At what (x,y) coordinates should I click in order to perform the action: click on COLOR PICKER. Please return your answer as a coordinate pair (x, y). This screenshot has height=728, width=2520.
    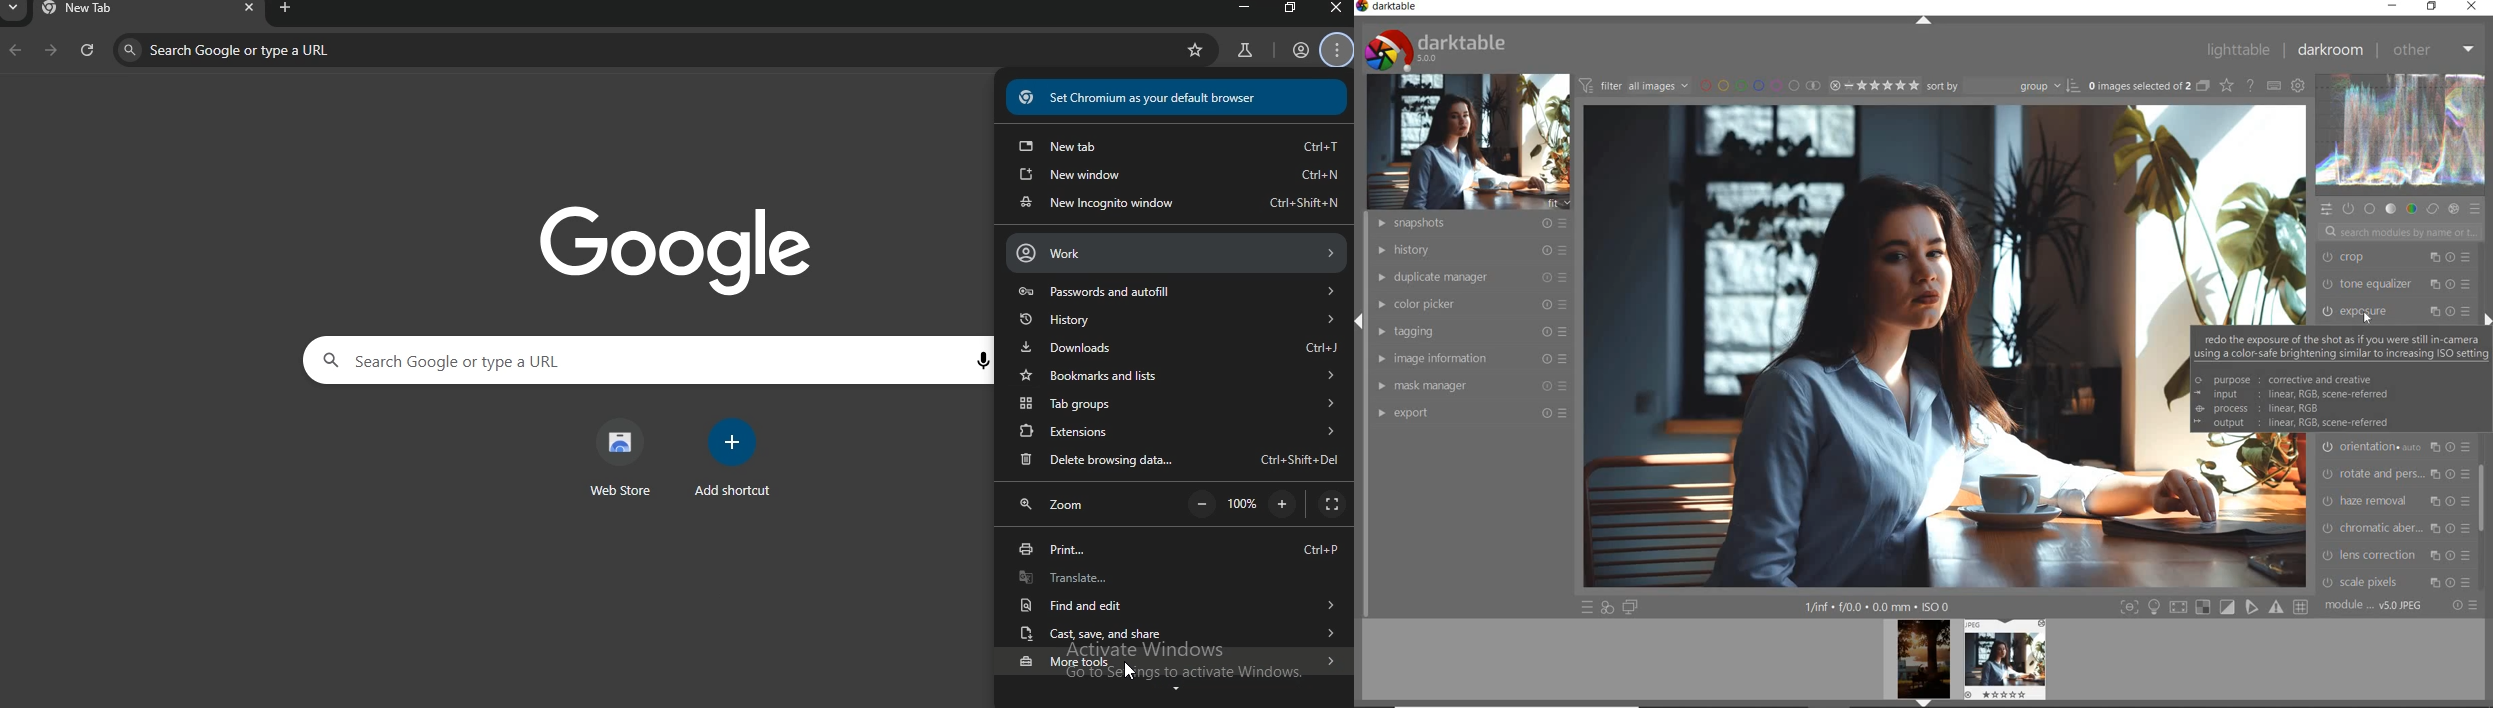
    Looking at the image, I should click on (1473, 302).